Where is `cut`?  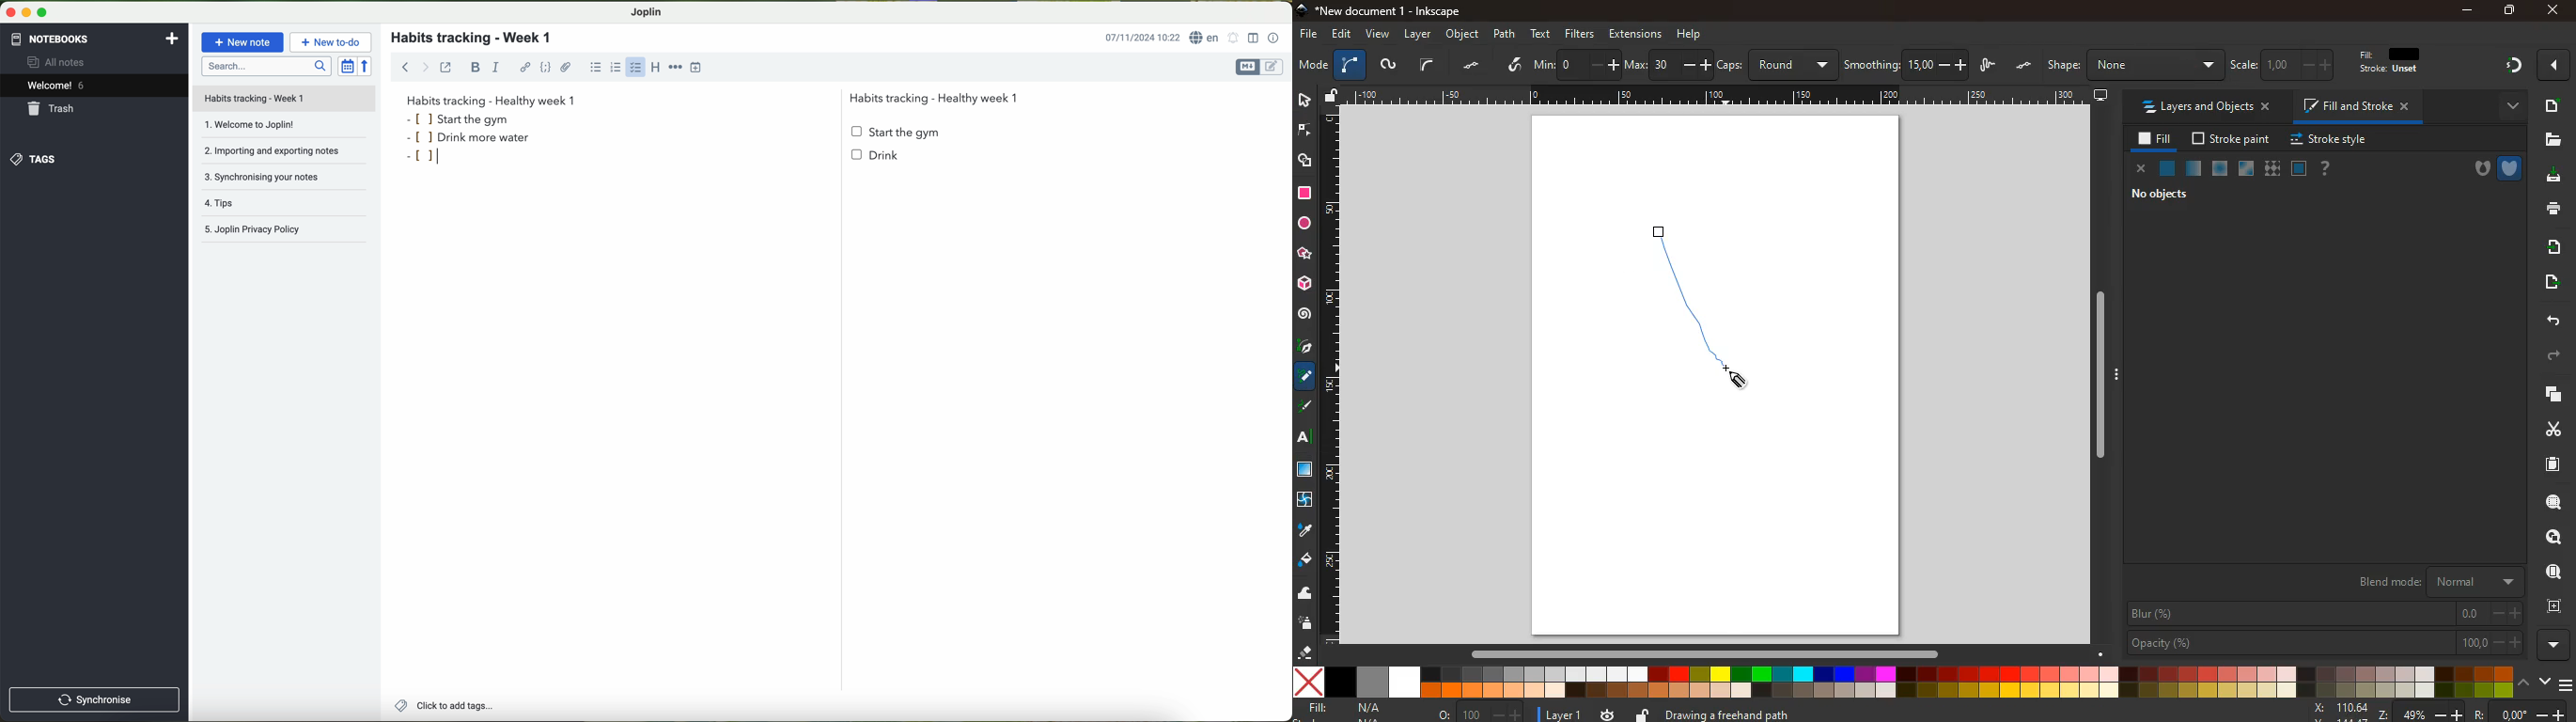 cut is located at coordinates (2548, 429).